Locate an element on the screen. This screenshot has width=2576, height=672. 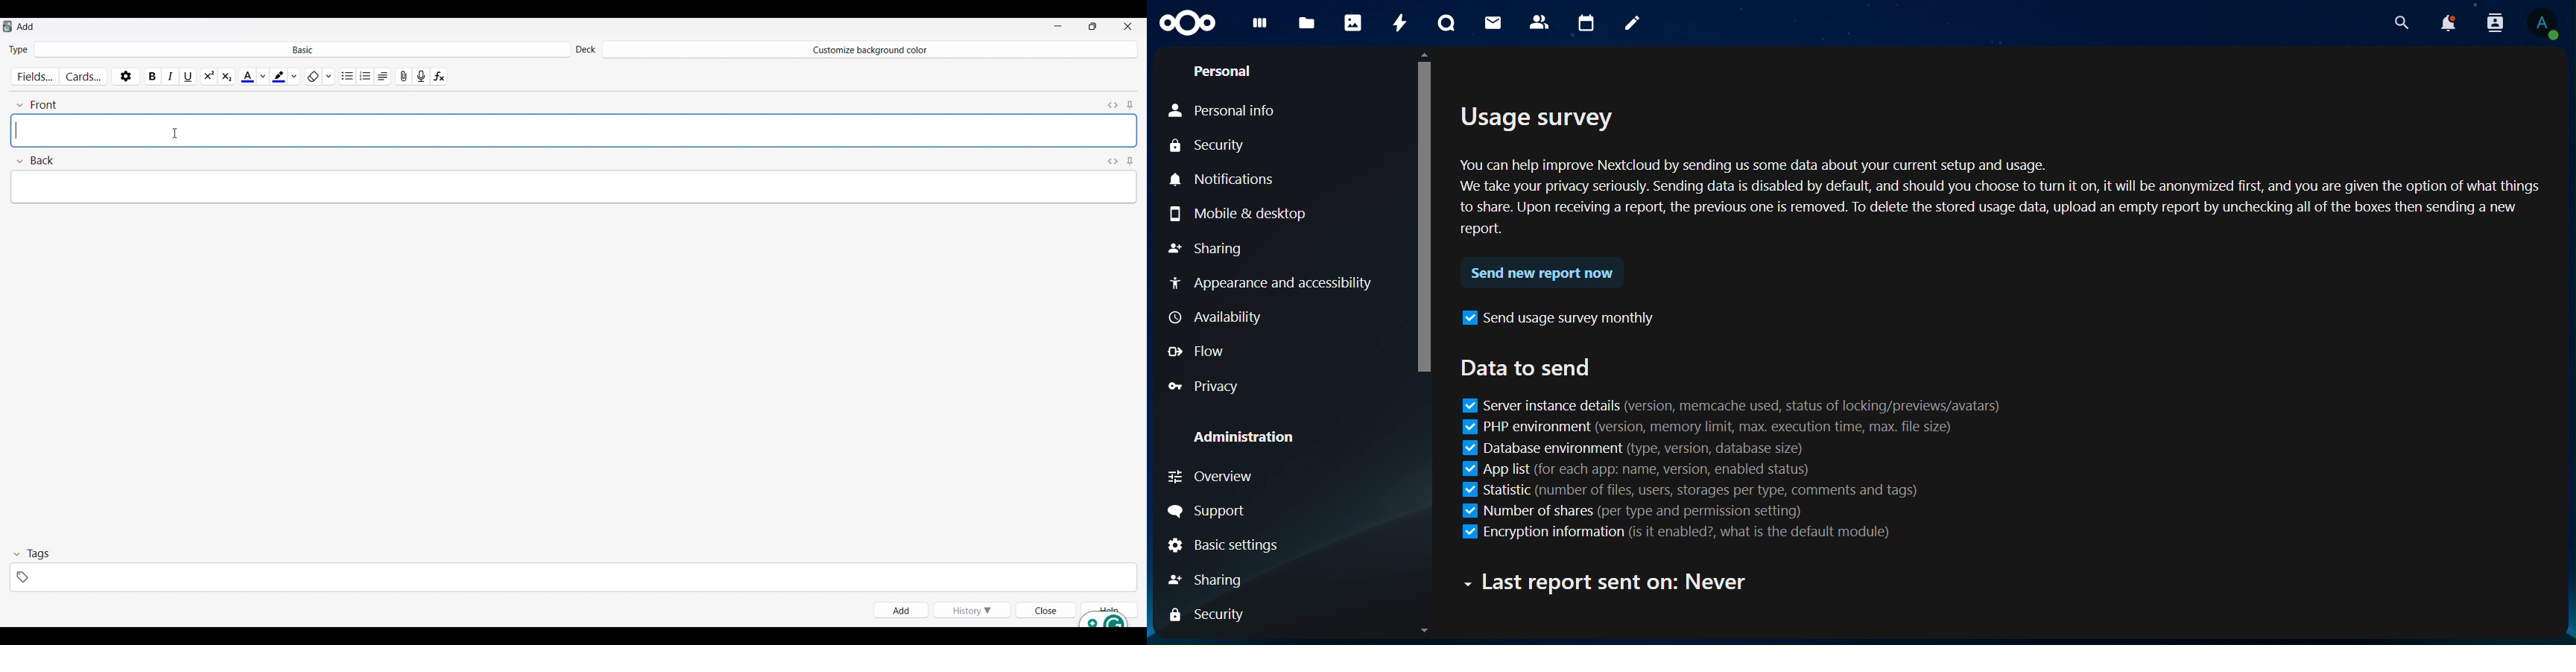
Toggle HTML editor is located at coordinates (1114, 103).